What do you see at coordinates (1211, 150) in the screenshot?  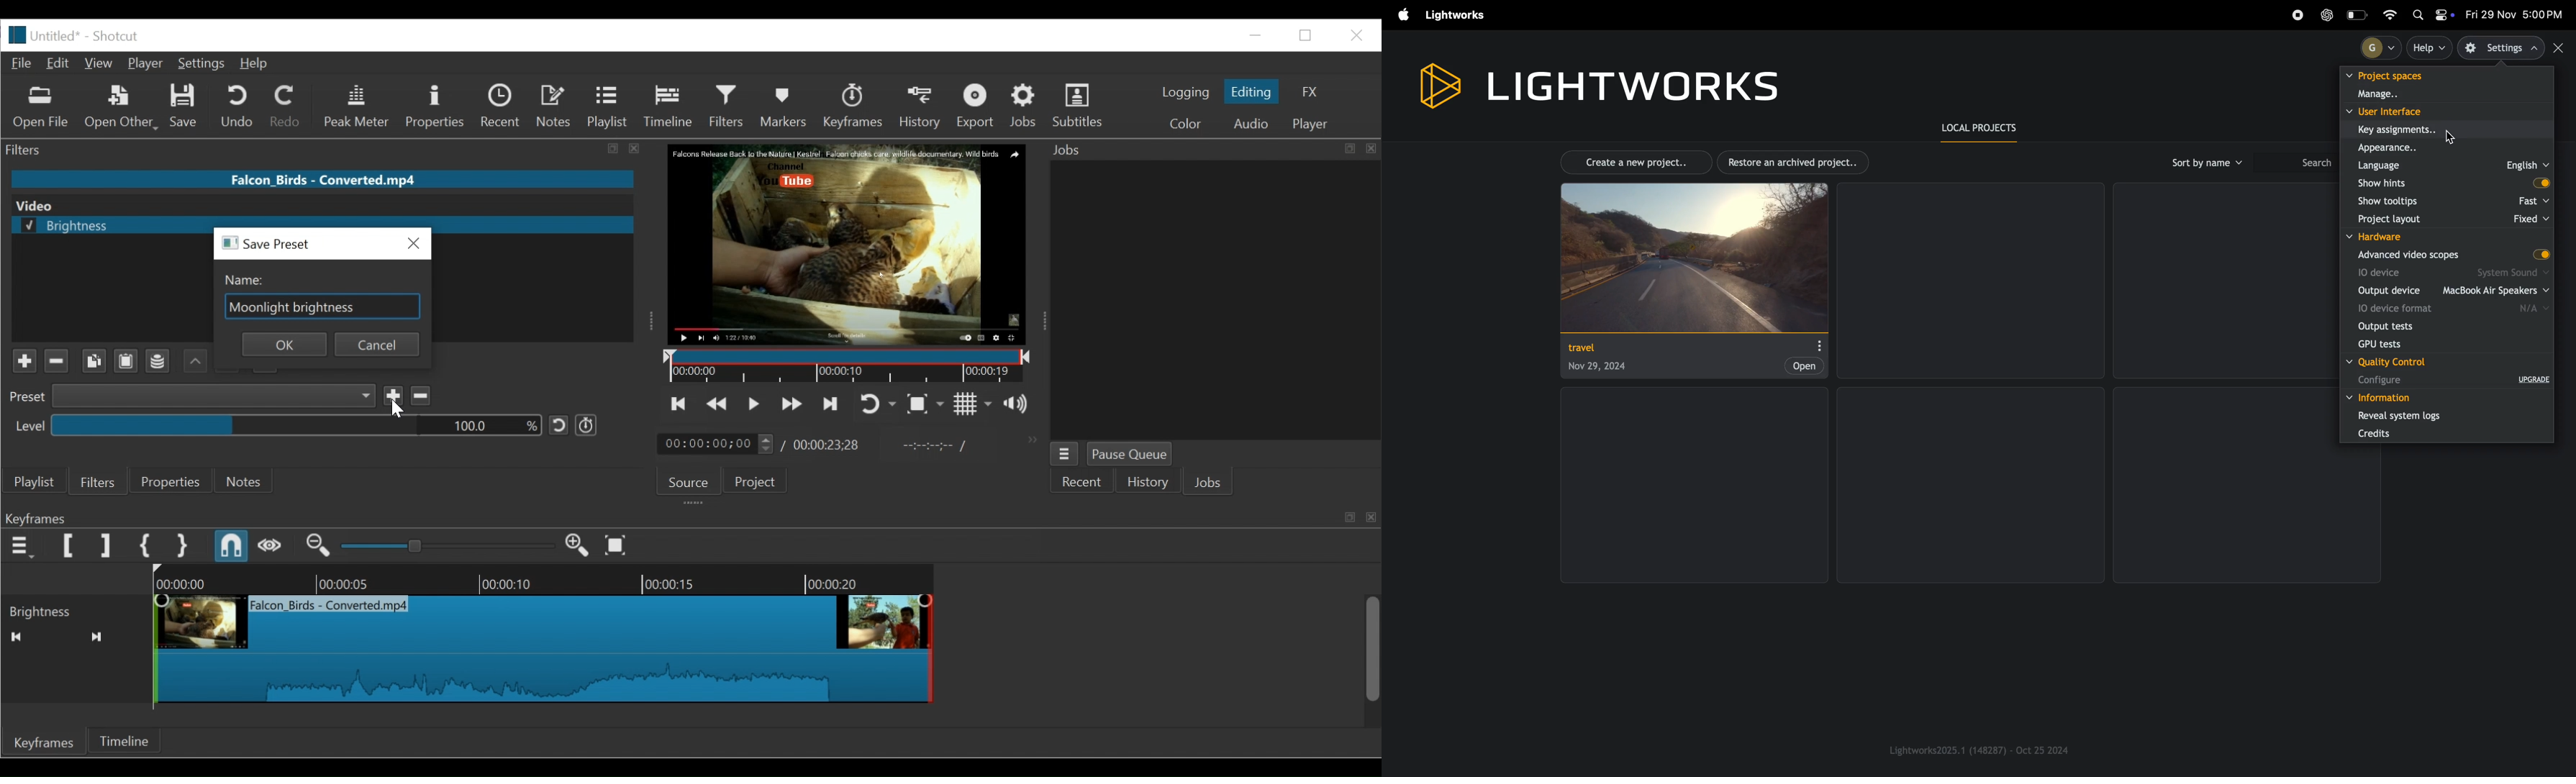 I see `Jobs Panel` at bounding box center [1211, 150].